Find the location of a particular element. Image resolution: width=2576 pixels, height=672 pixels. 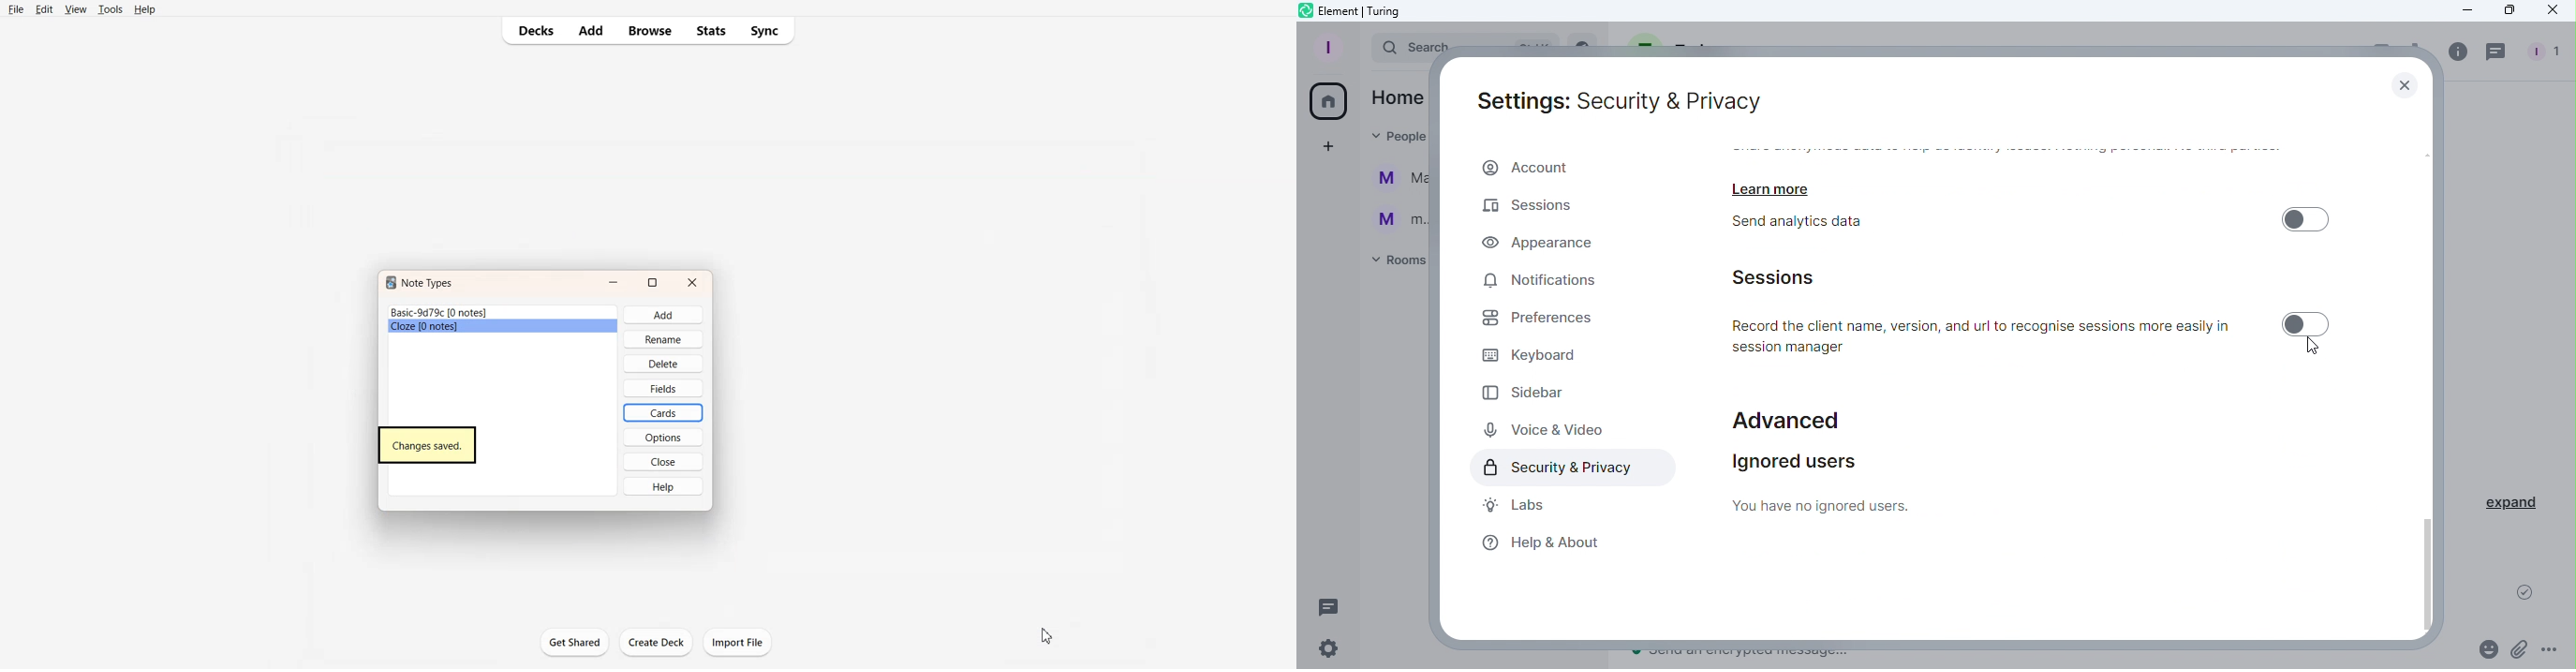

Account is located at coordinates (1567, 167).